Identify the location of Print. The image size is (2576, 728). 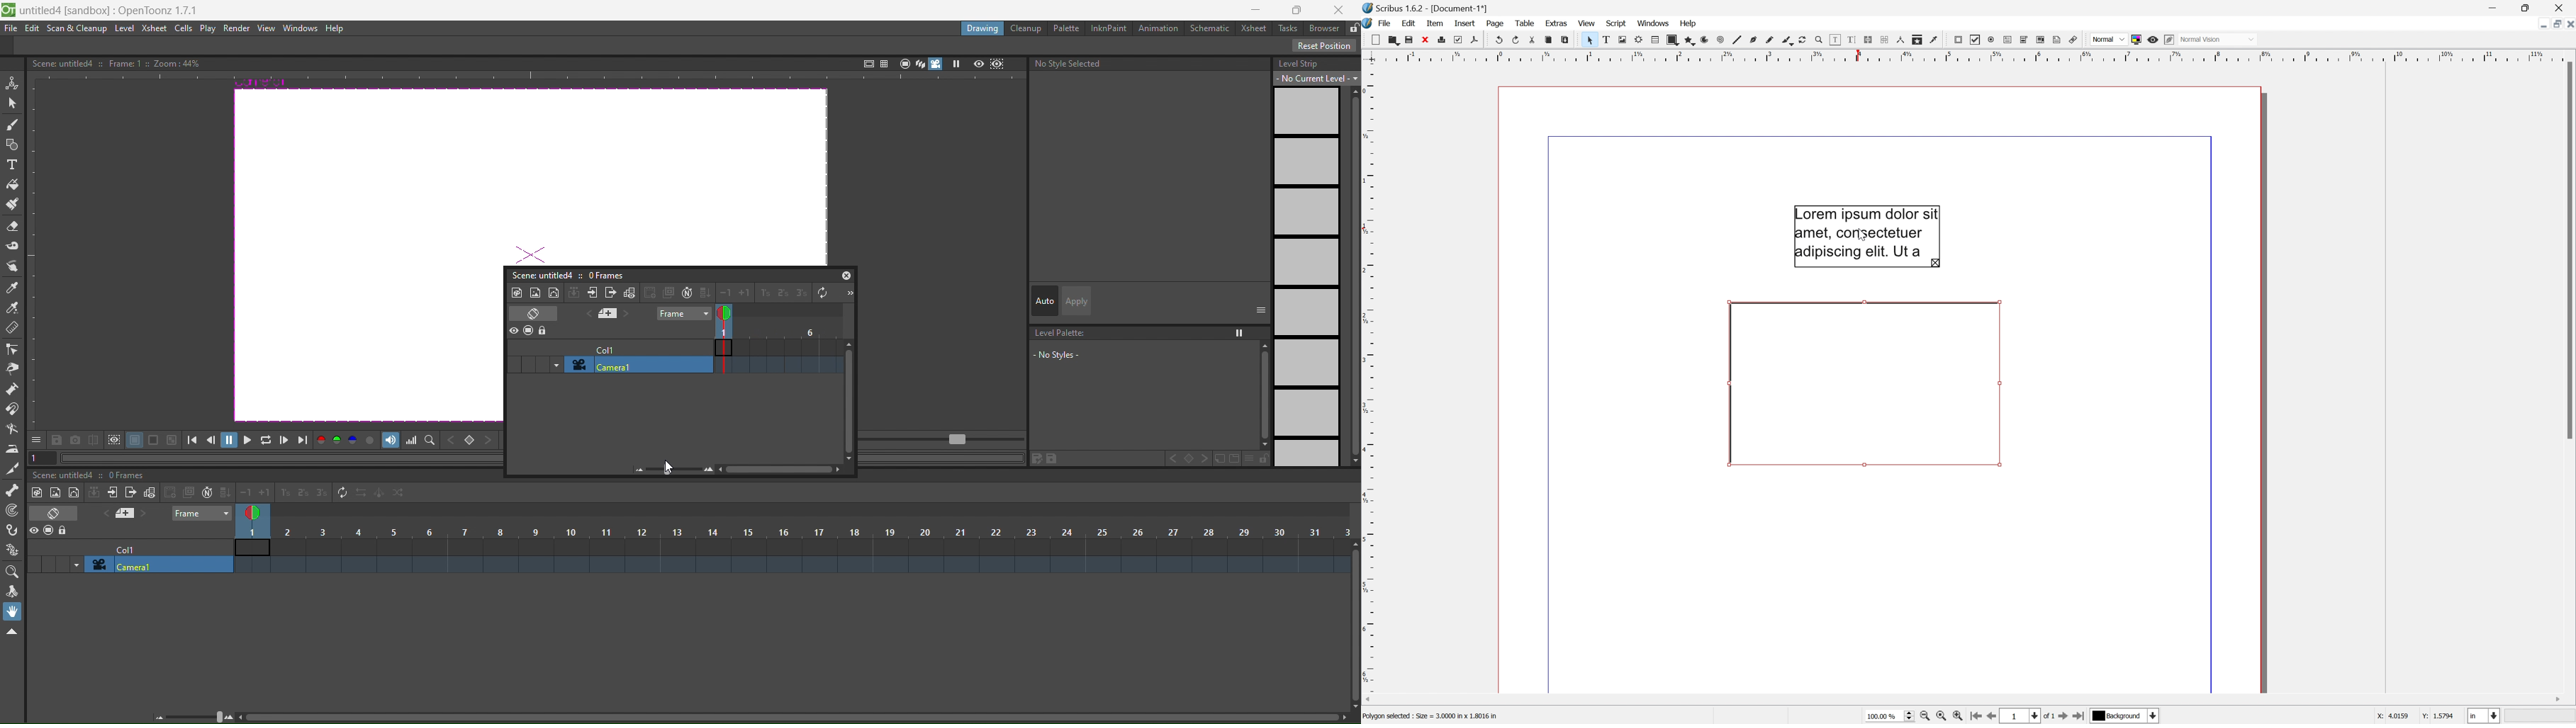
(1441, 40).